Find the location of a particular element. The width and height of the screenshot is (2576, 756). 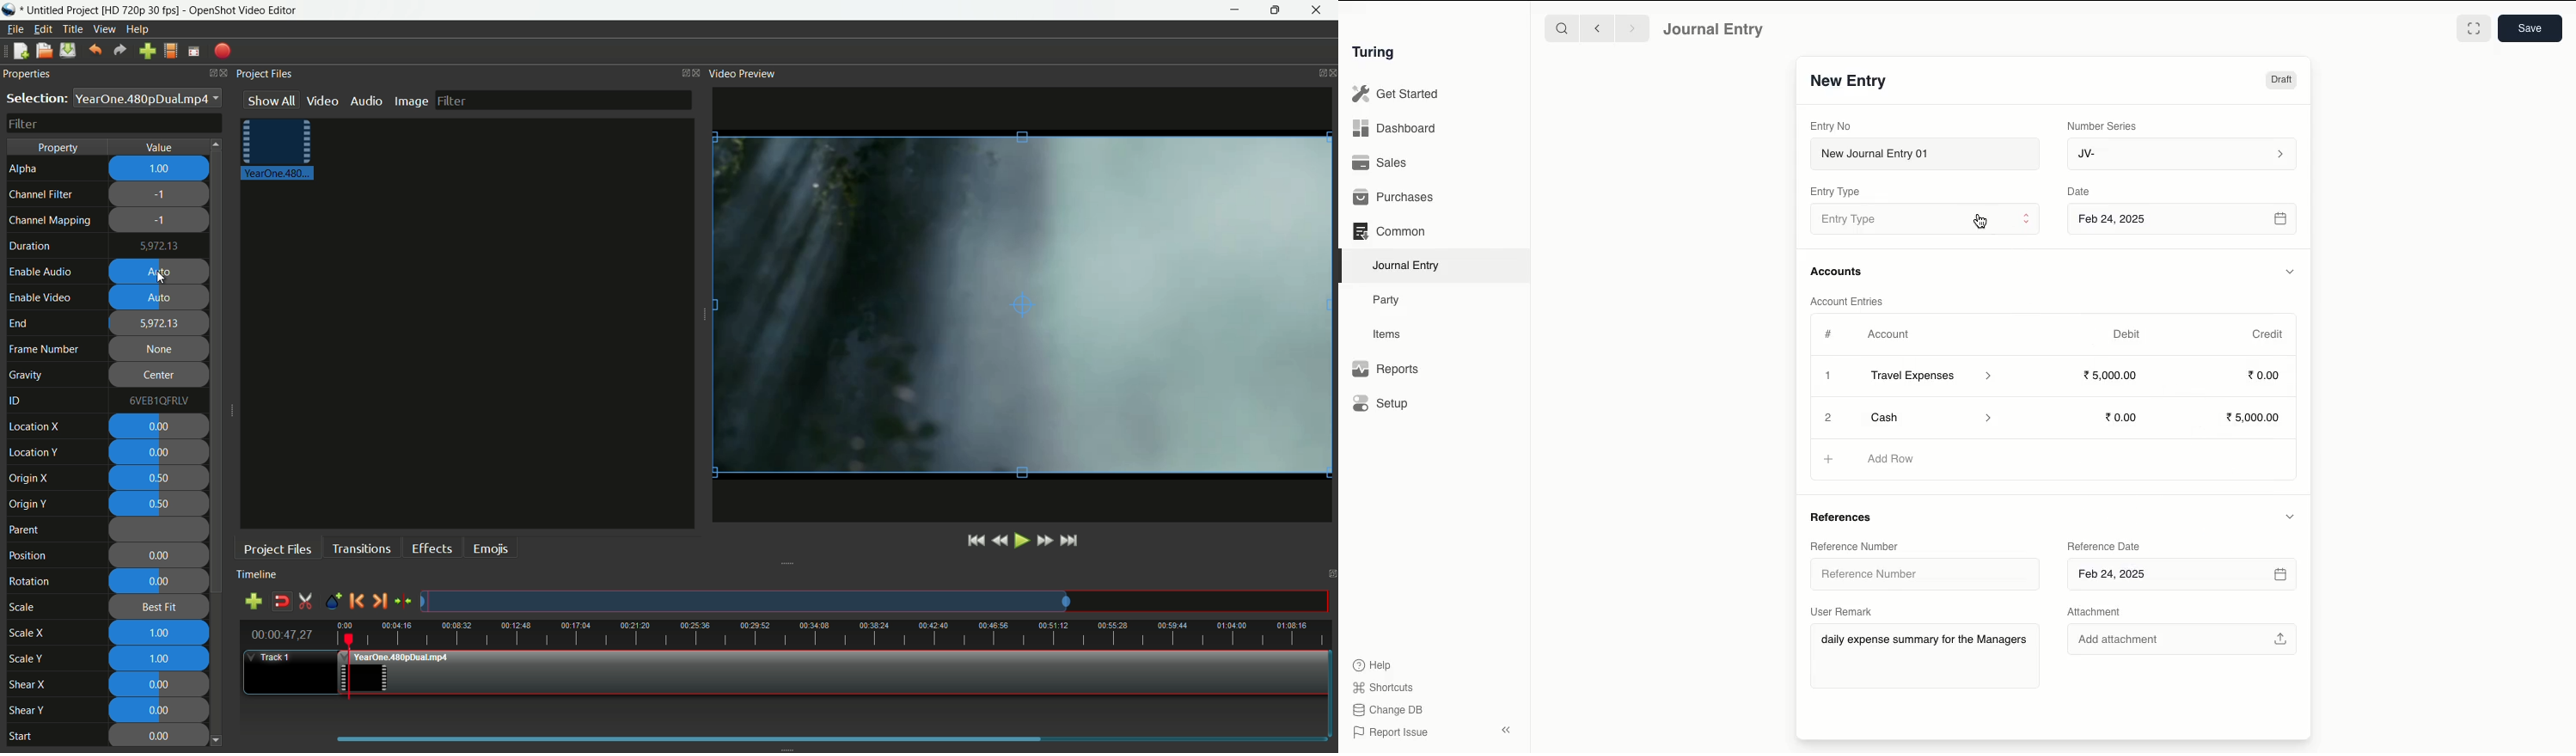

frame number is located at coordinates (45, 349).